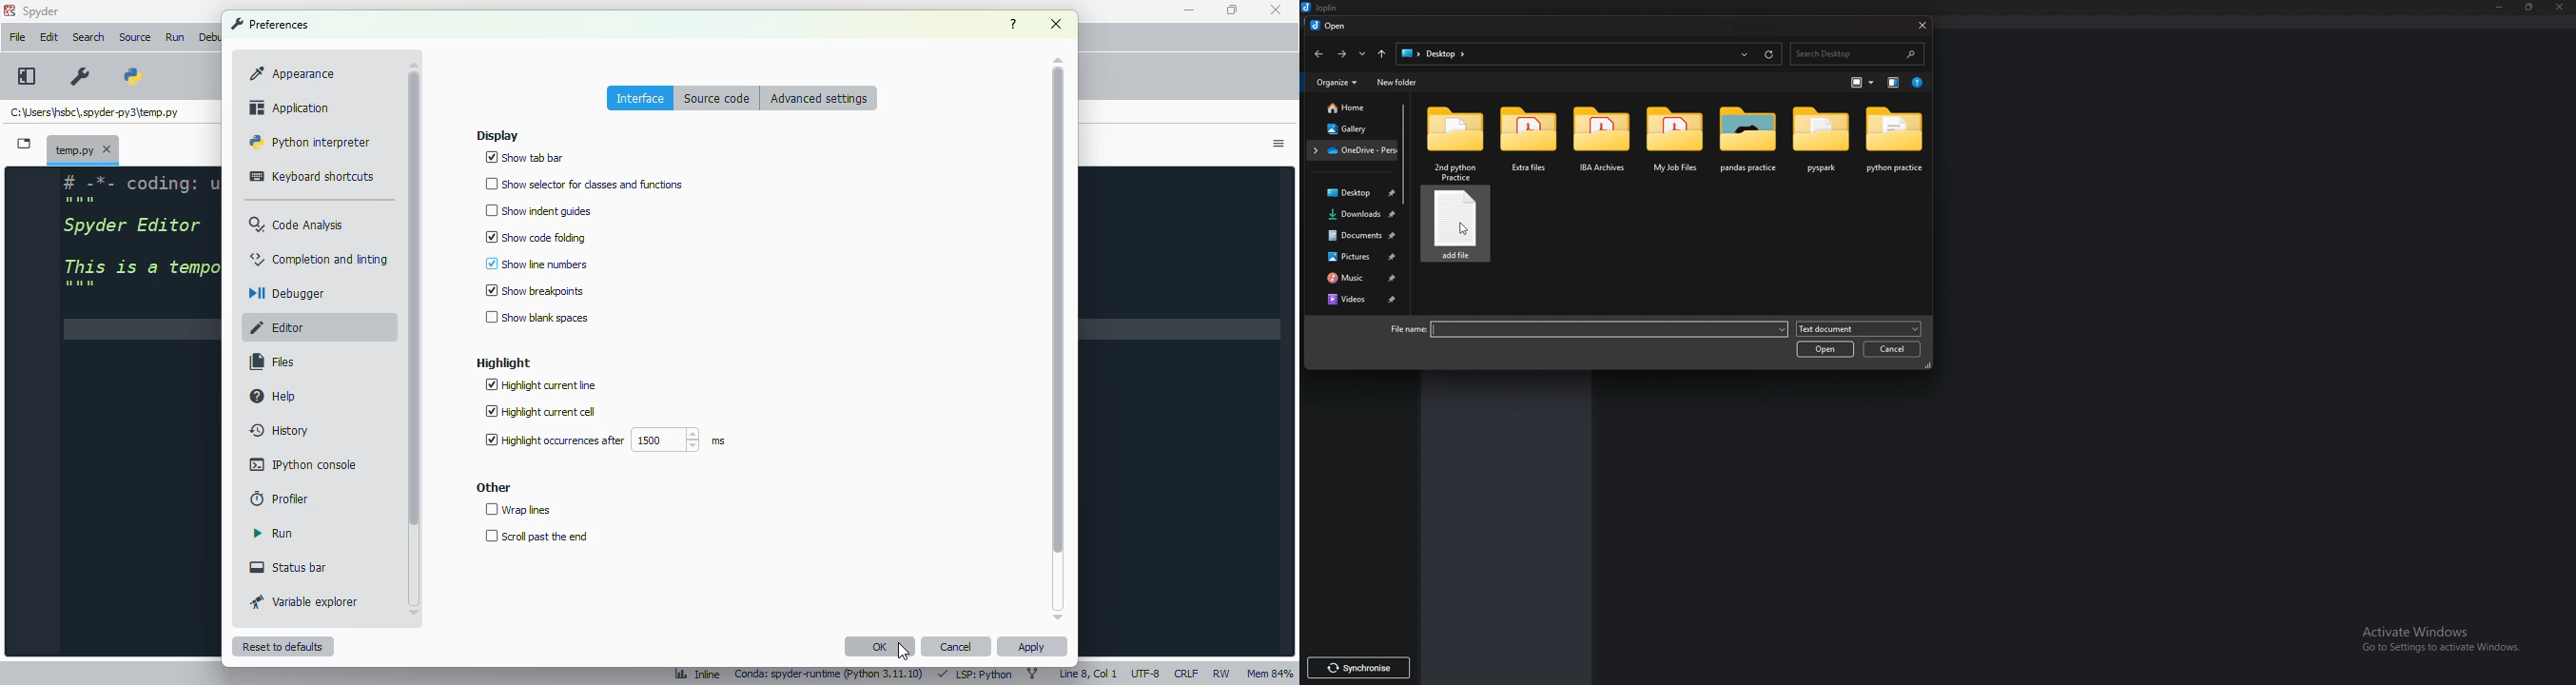 This screenshot has height=700, width=2576. I want to click on minimize, so click(1191, 10).